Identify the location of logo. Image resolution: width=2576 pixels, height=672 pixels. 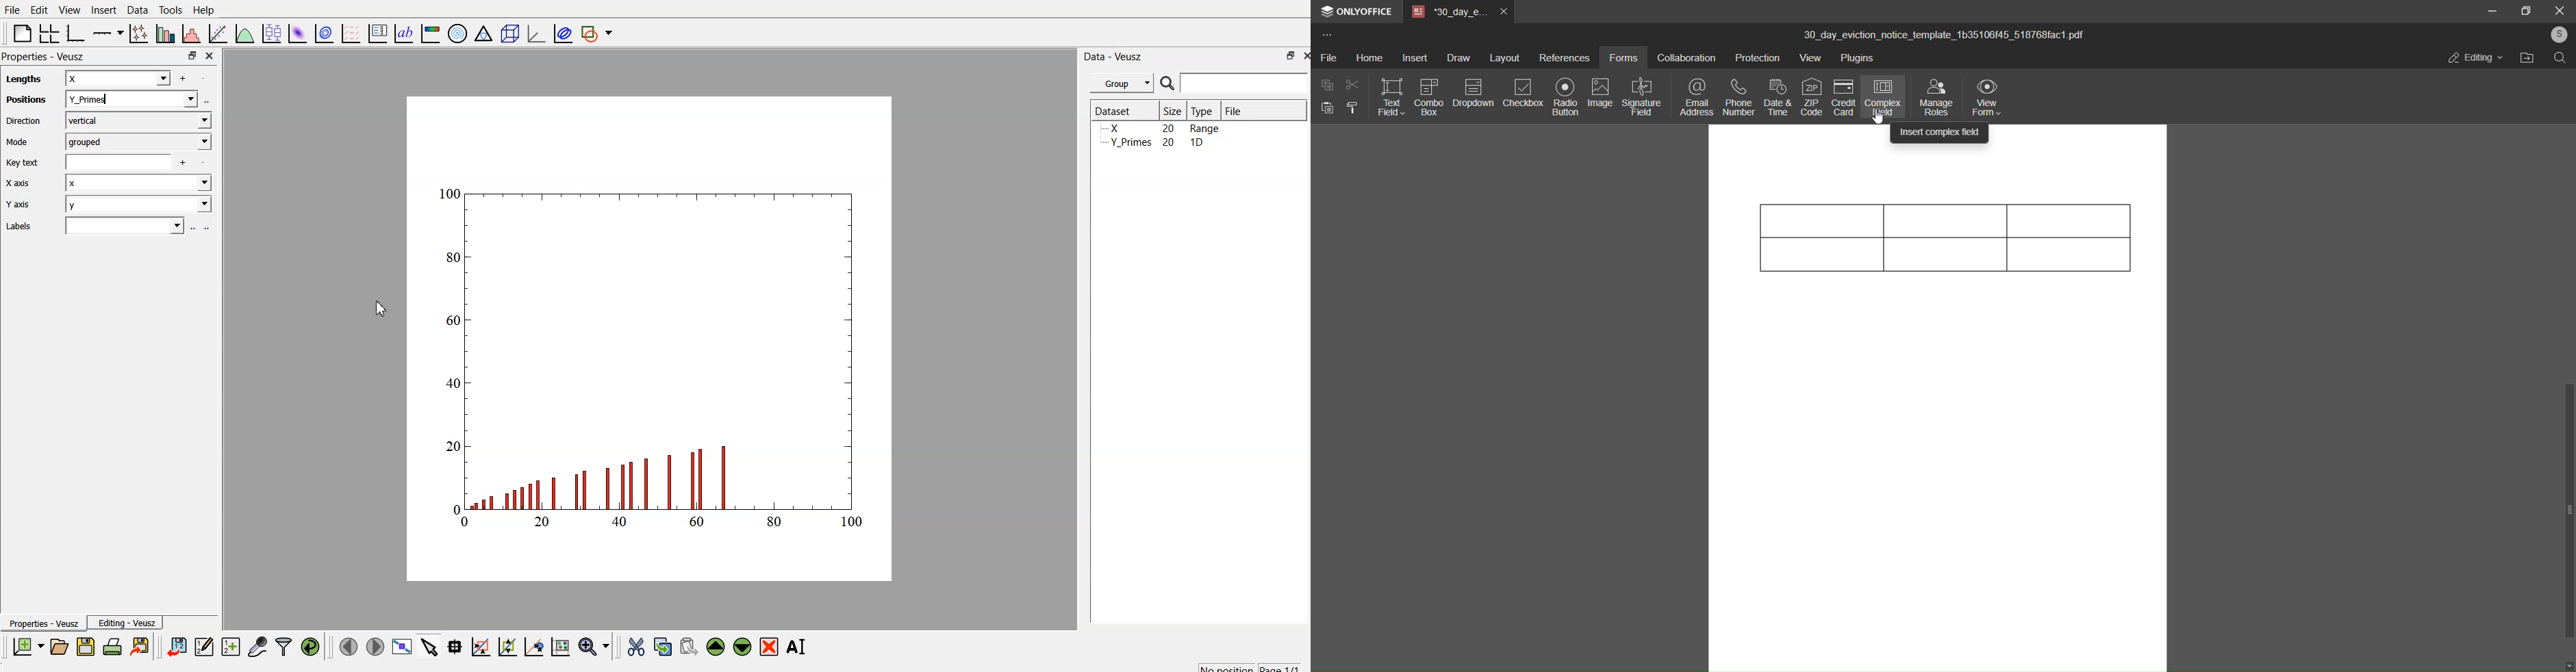
(1327, 13).